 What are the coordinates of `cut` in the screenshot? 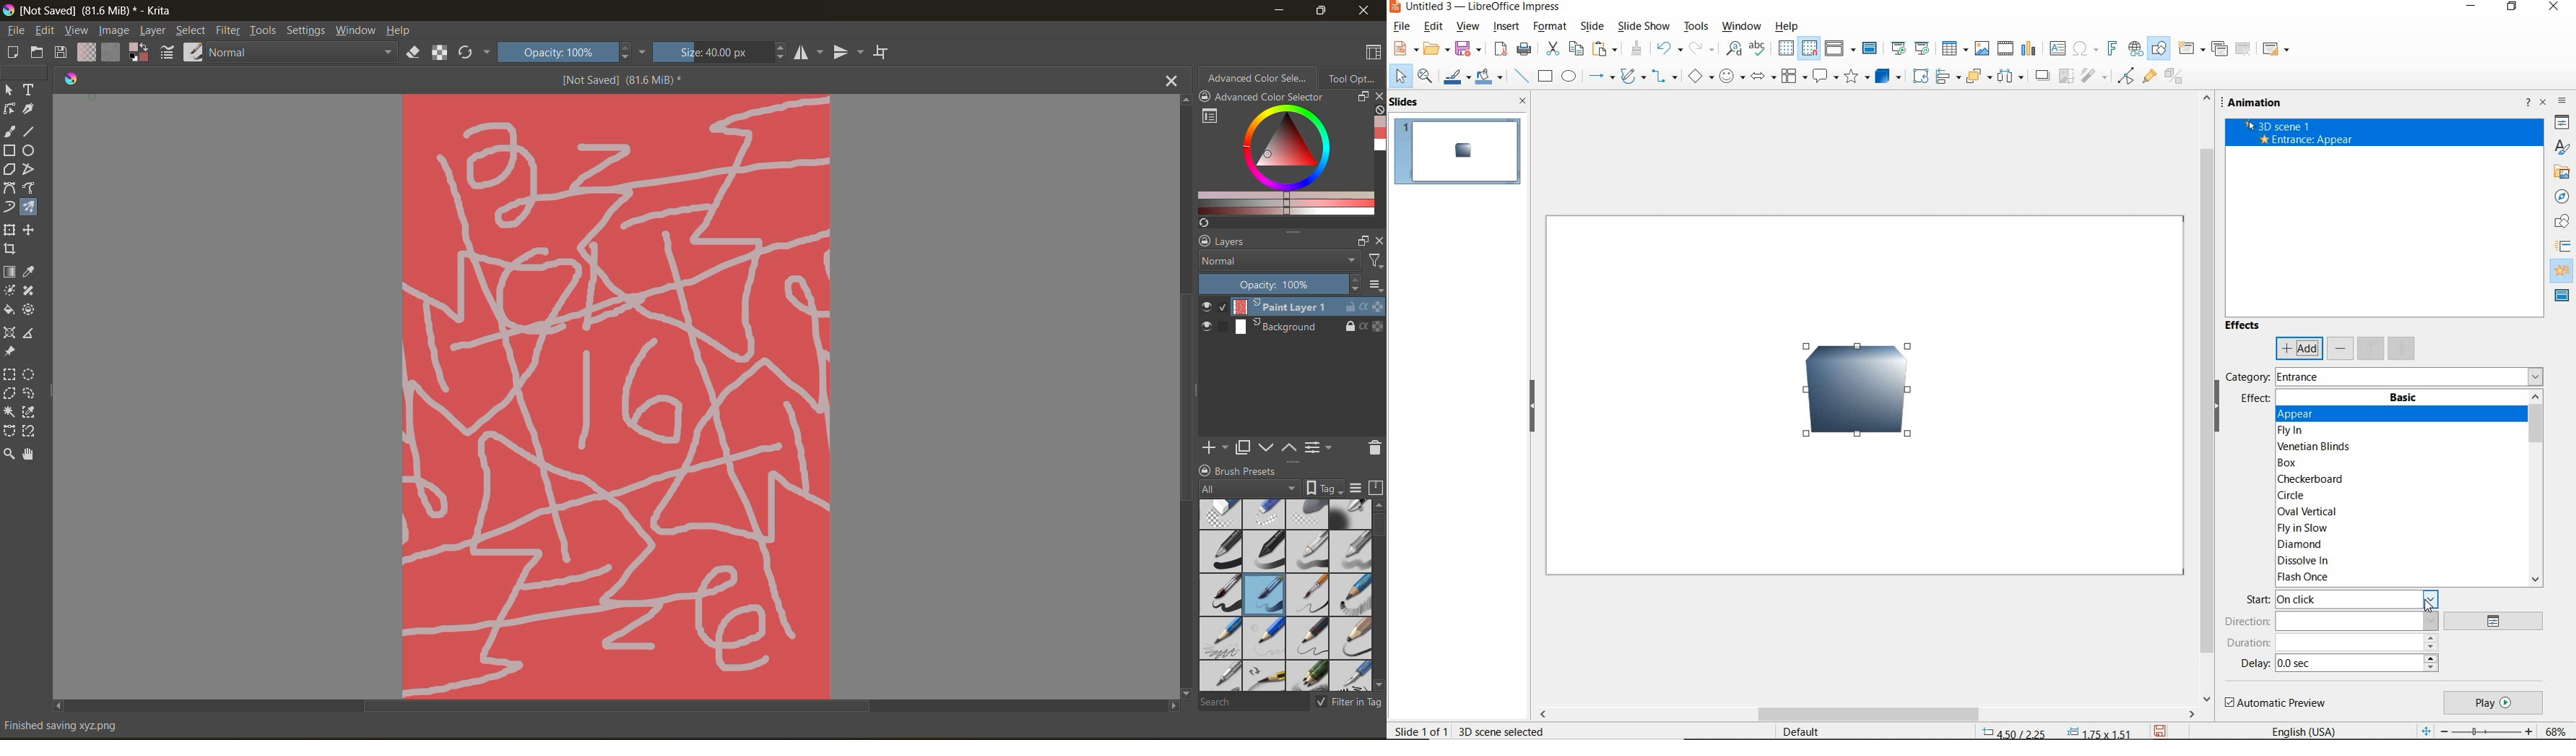 It's located at (1554, 49).